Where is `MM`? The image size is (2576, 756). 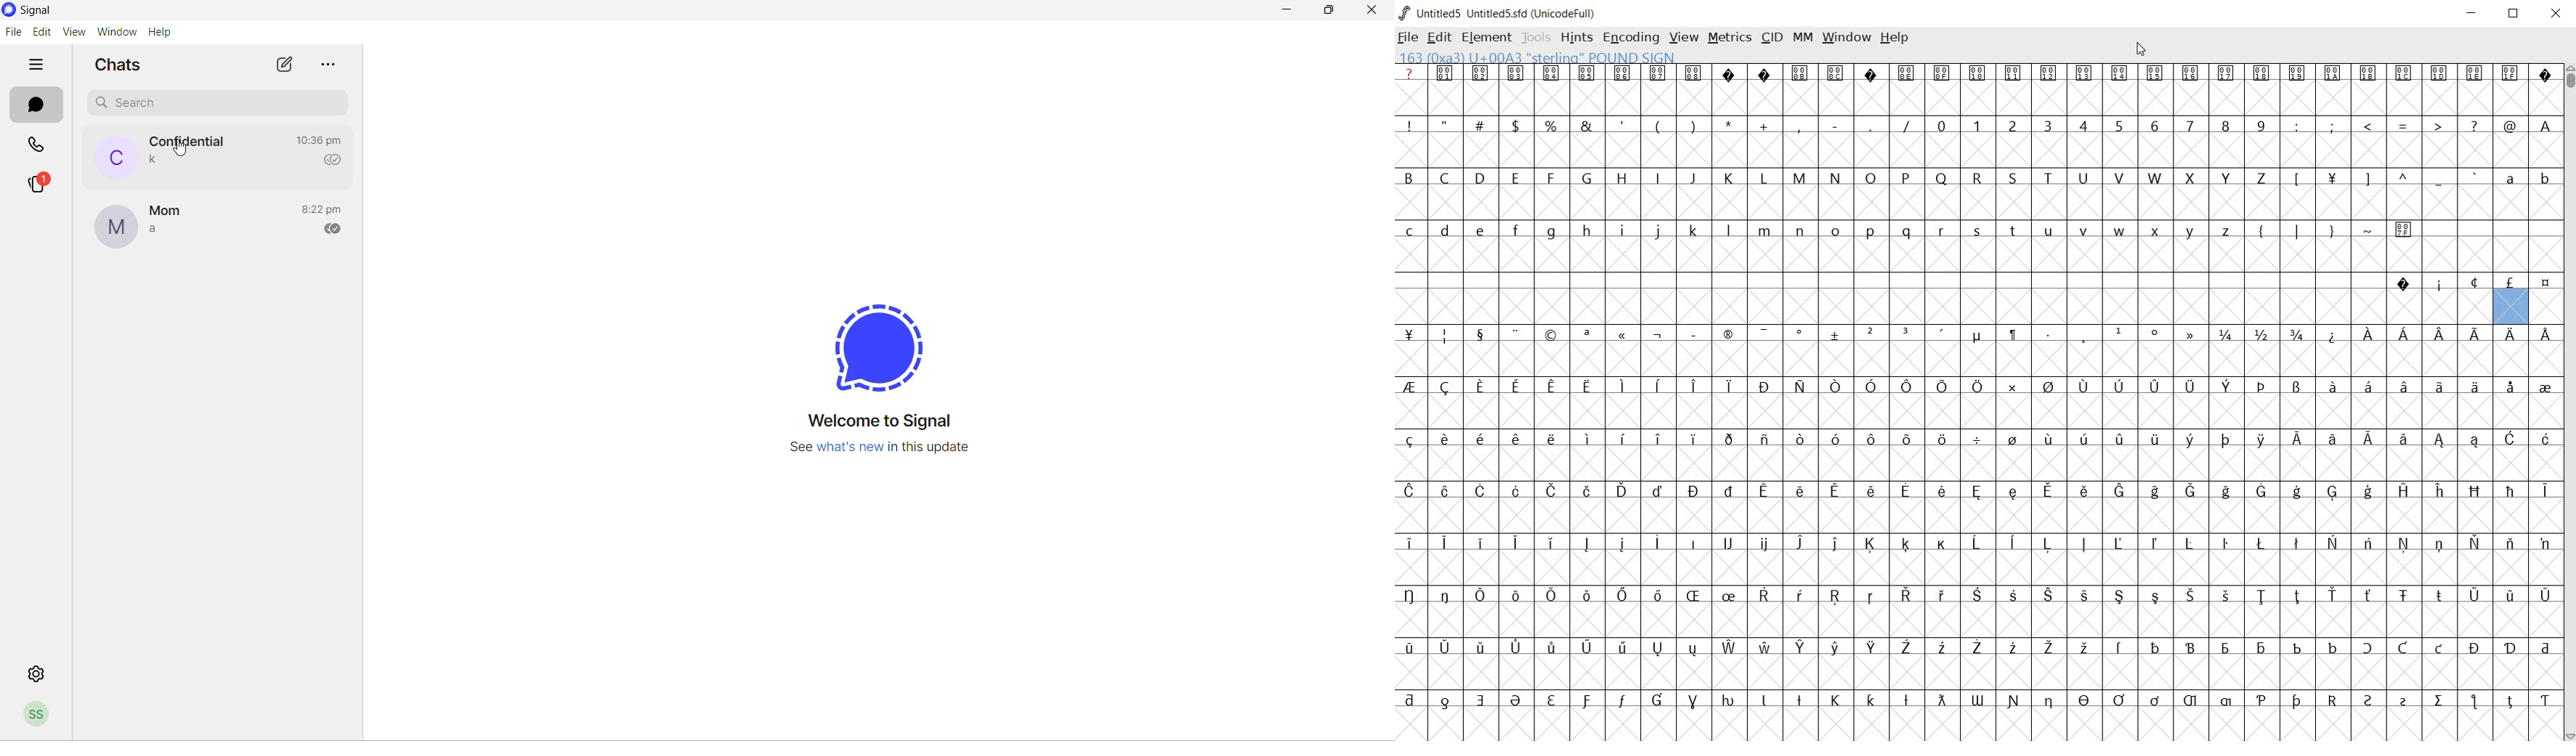 MM is located at coordinates (1804, 38).